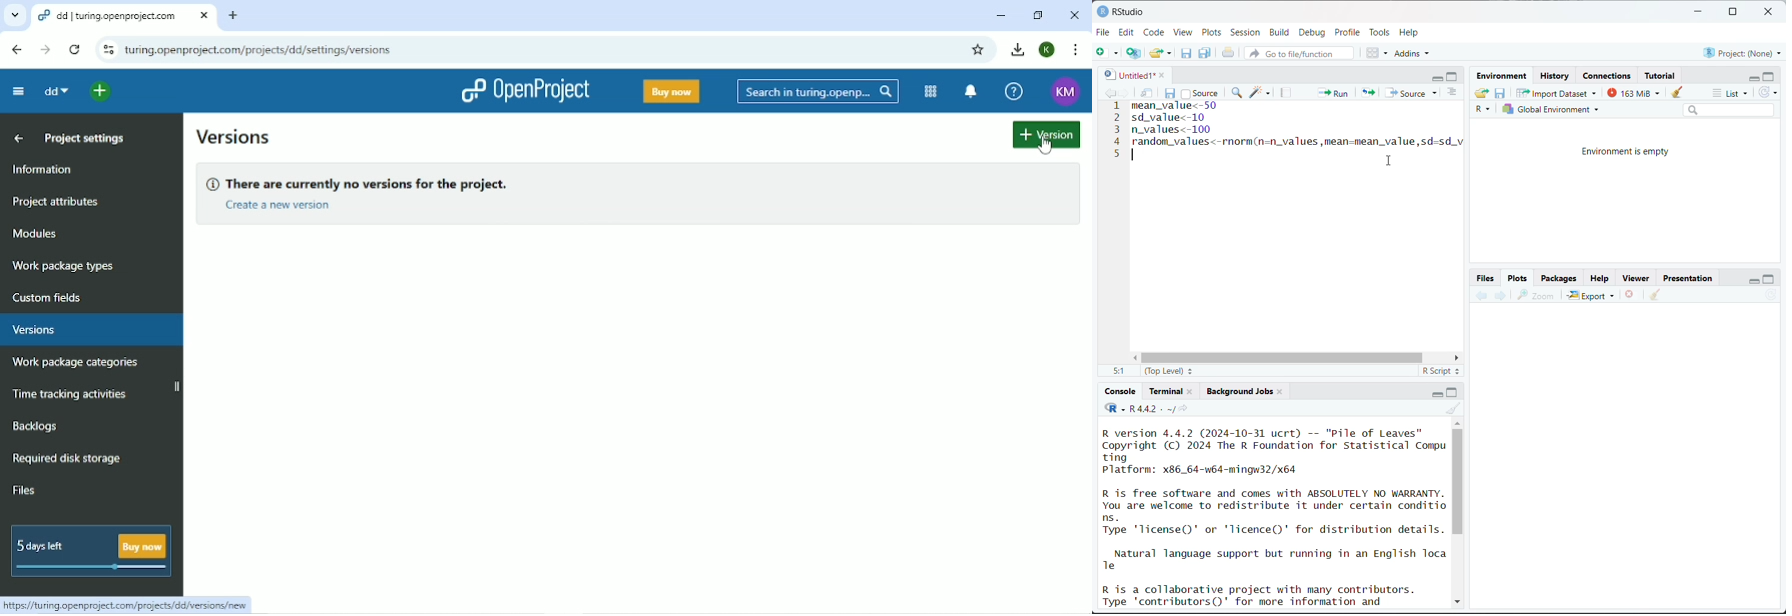 Image resolution: width=1792 pixels, height=616 pixels. I want to click on Environment, so click(1504, 76).